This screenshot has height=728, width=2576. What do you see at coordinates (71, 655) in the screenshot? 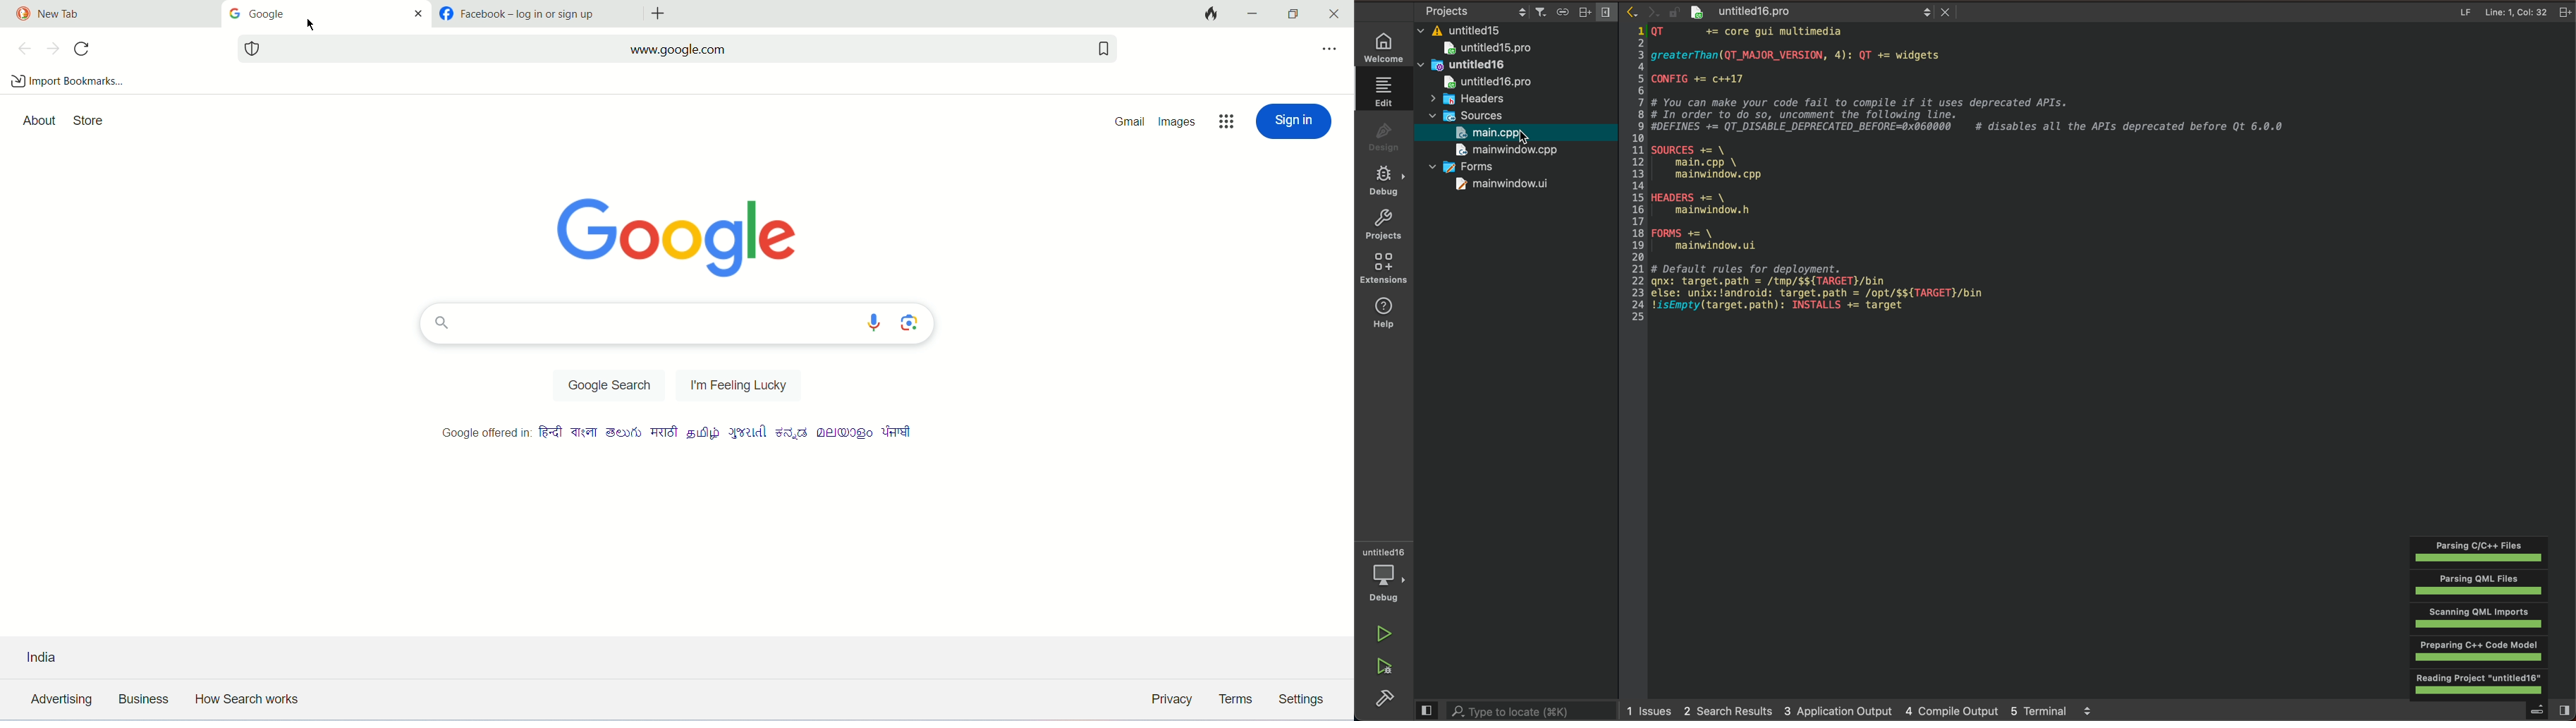
I see `country` at bounding box center [71, 655].